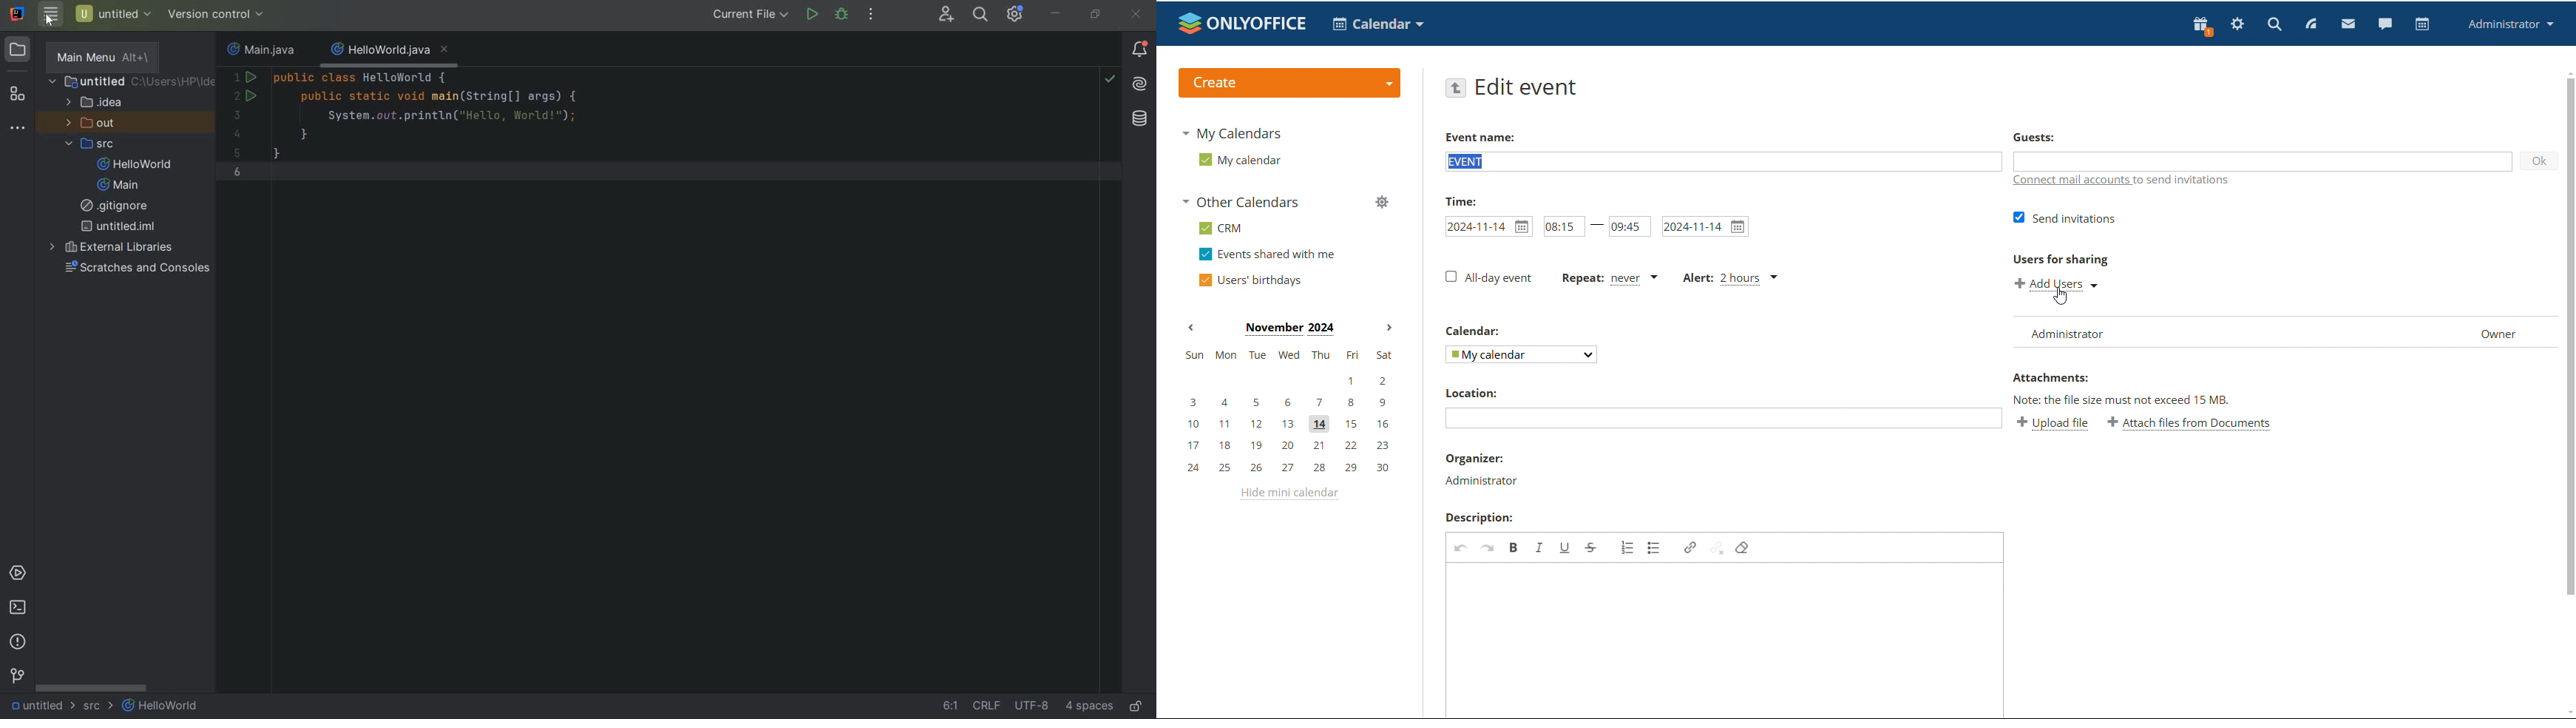 The height and width of the screenshot is (728, 2576). I want to click on Event name, so click(1480, 137).